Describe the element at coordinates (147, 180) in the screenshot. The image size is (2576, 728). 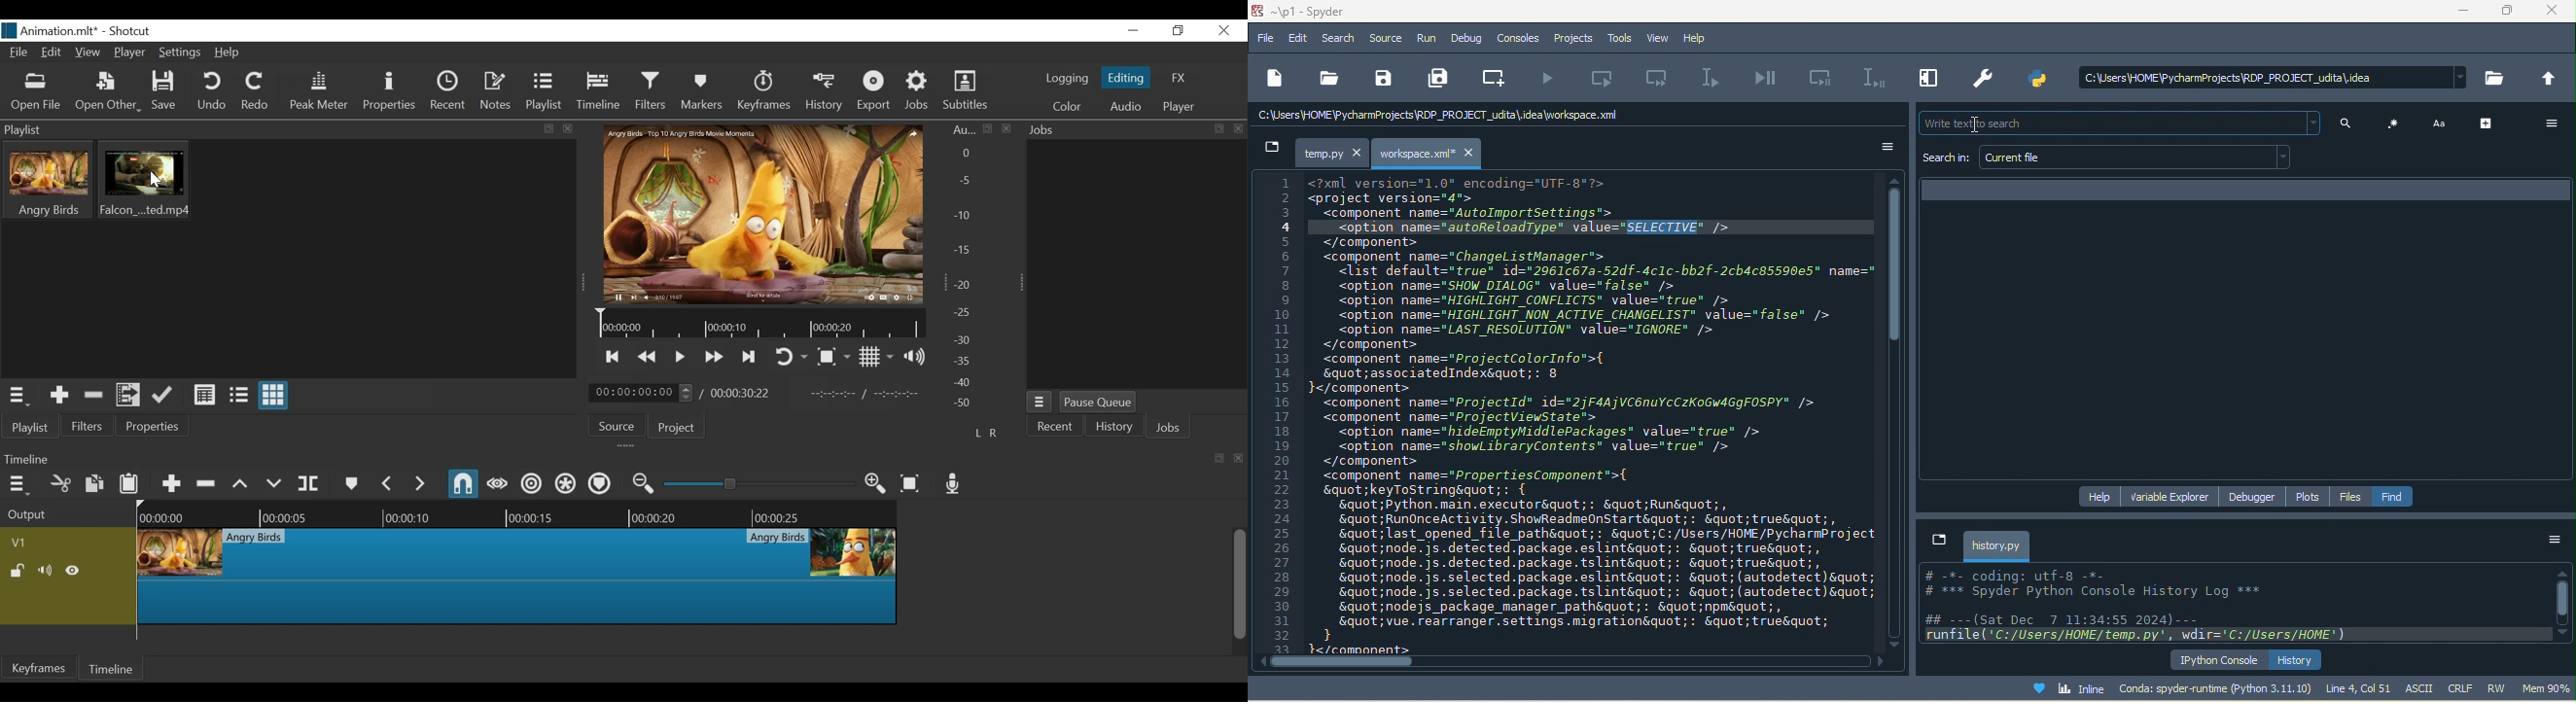
I see `Clip` at that location.